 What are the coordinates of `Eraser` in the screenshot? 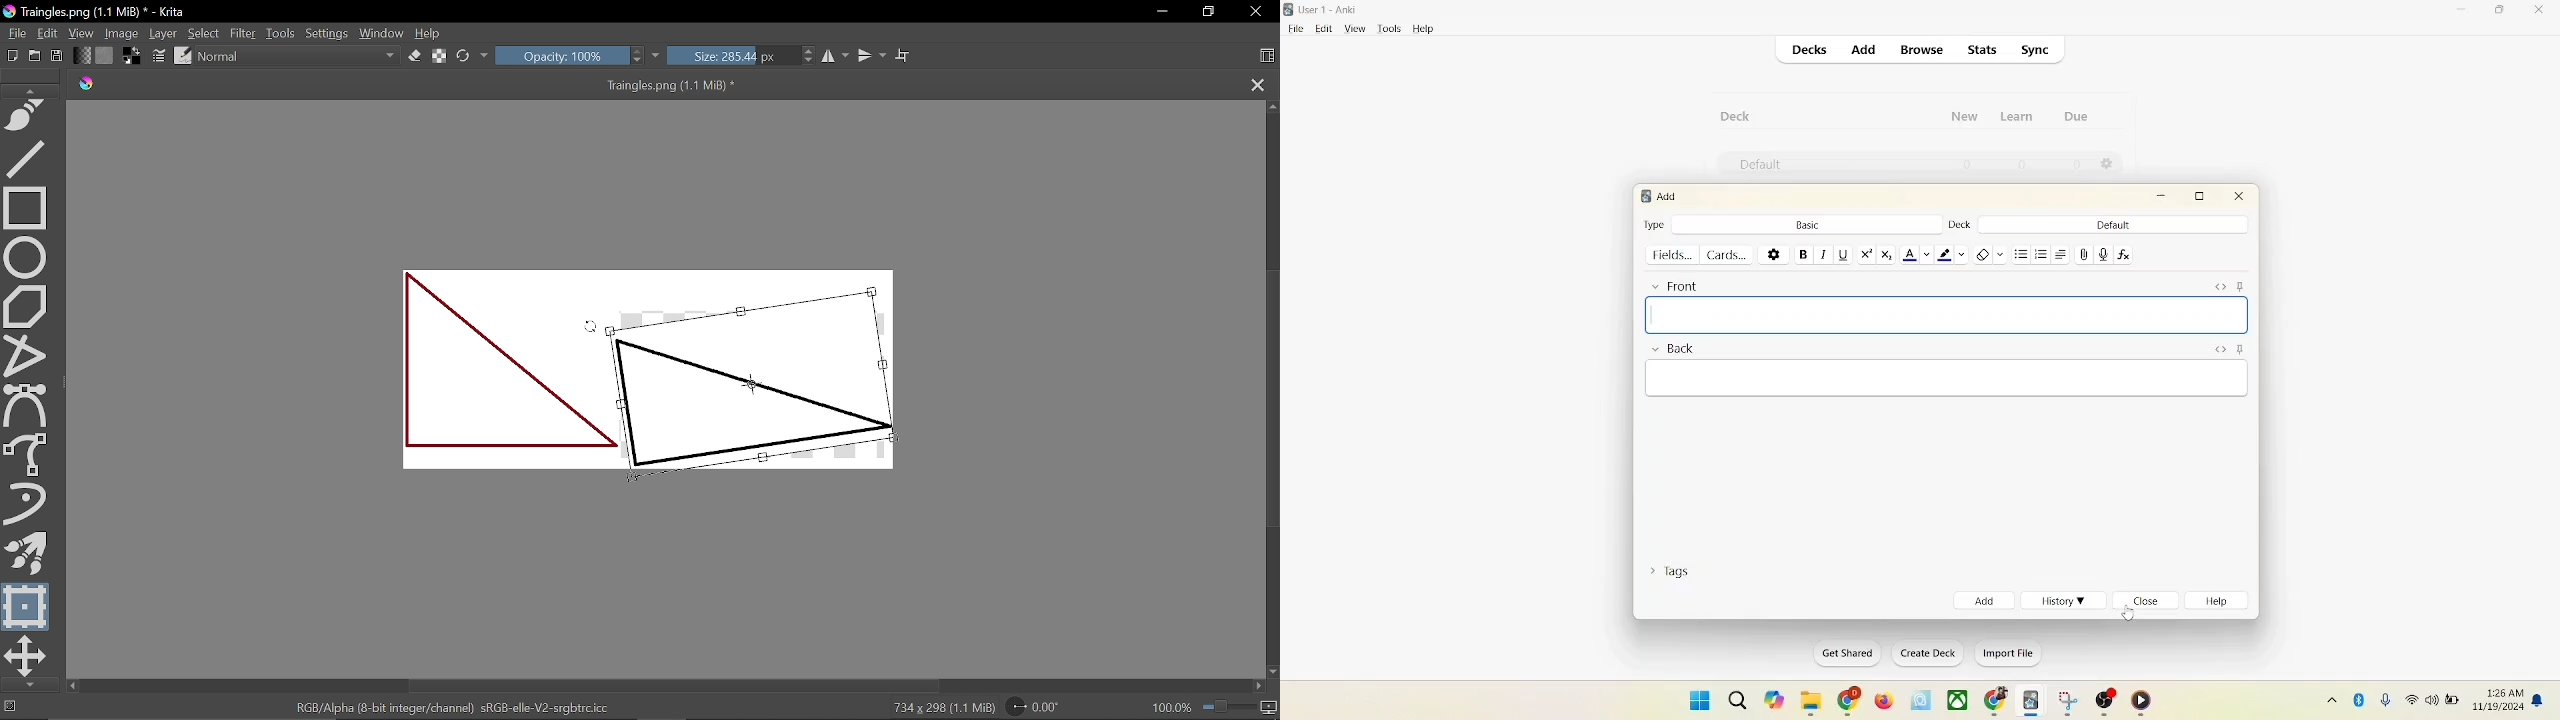 It's located at (416, 56).